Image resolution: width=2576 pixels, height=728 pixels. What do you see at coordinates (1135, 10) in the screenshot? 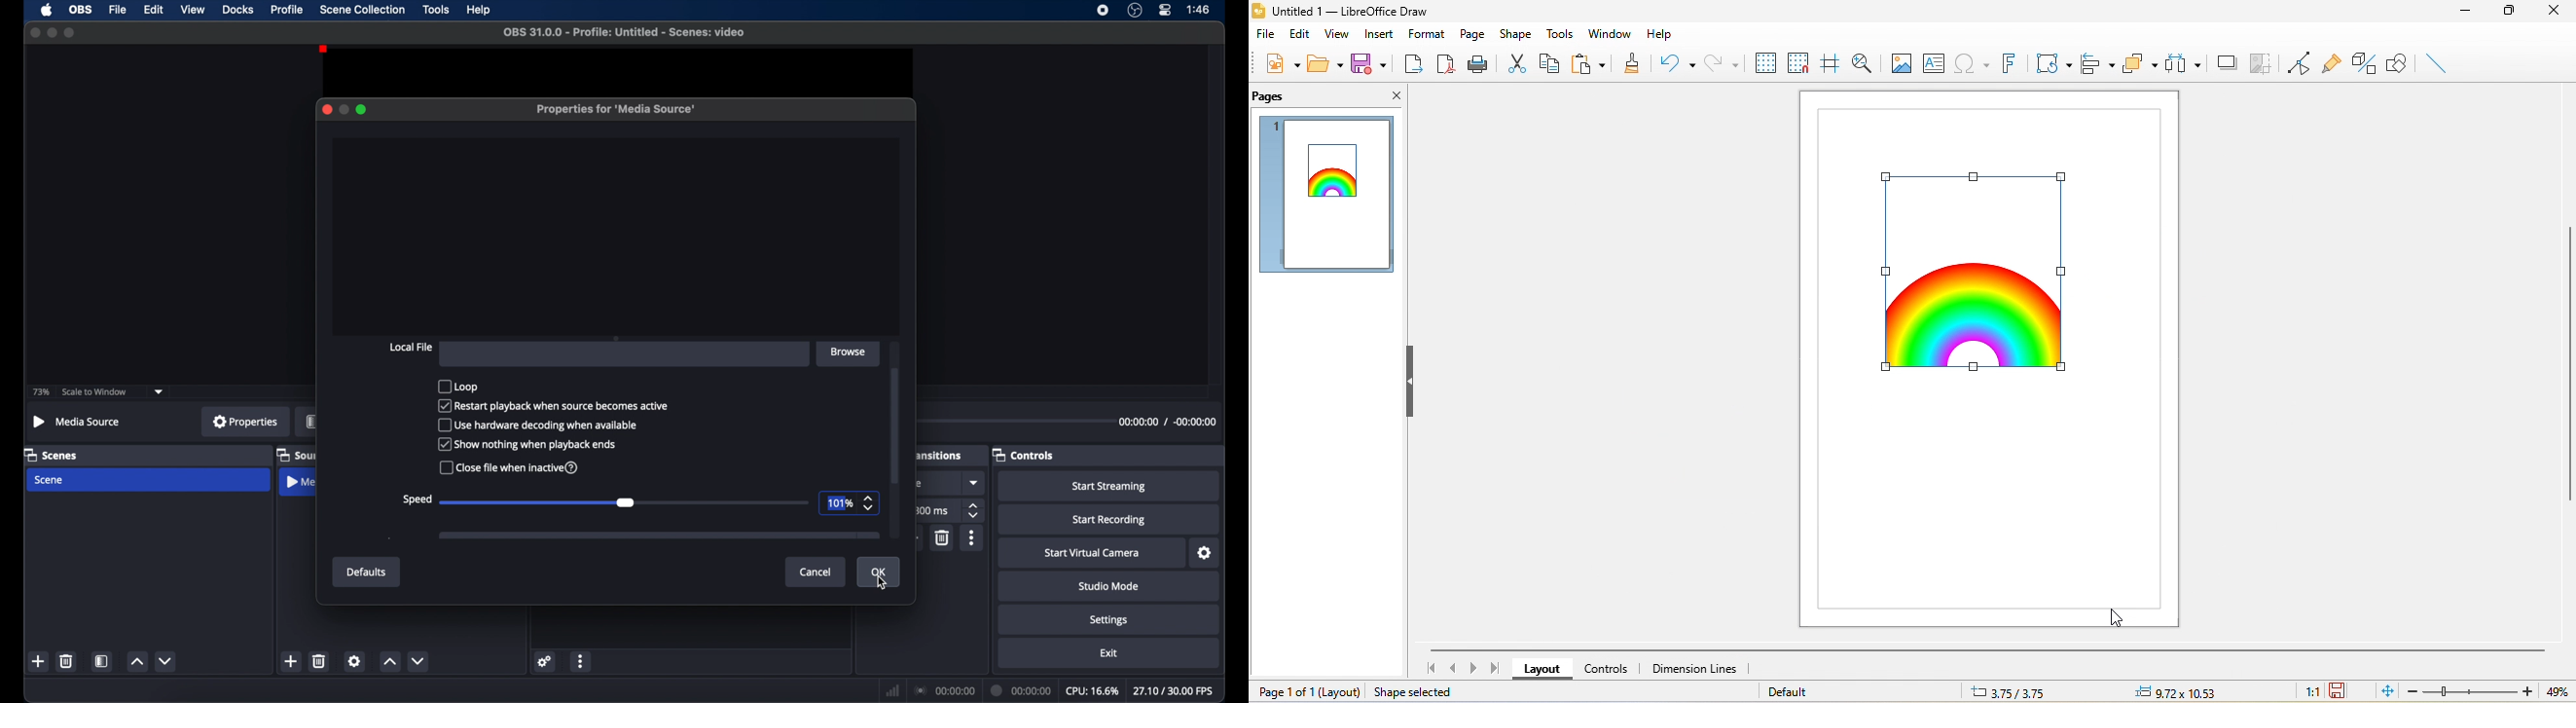
I see `obs studio` at bounding box center [1135, 10].